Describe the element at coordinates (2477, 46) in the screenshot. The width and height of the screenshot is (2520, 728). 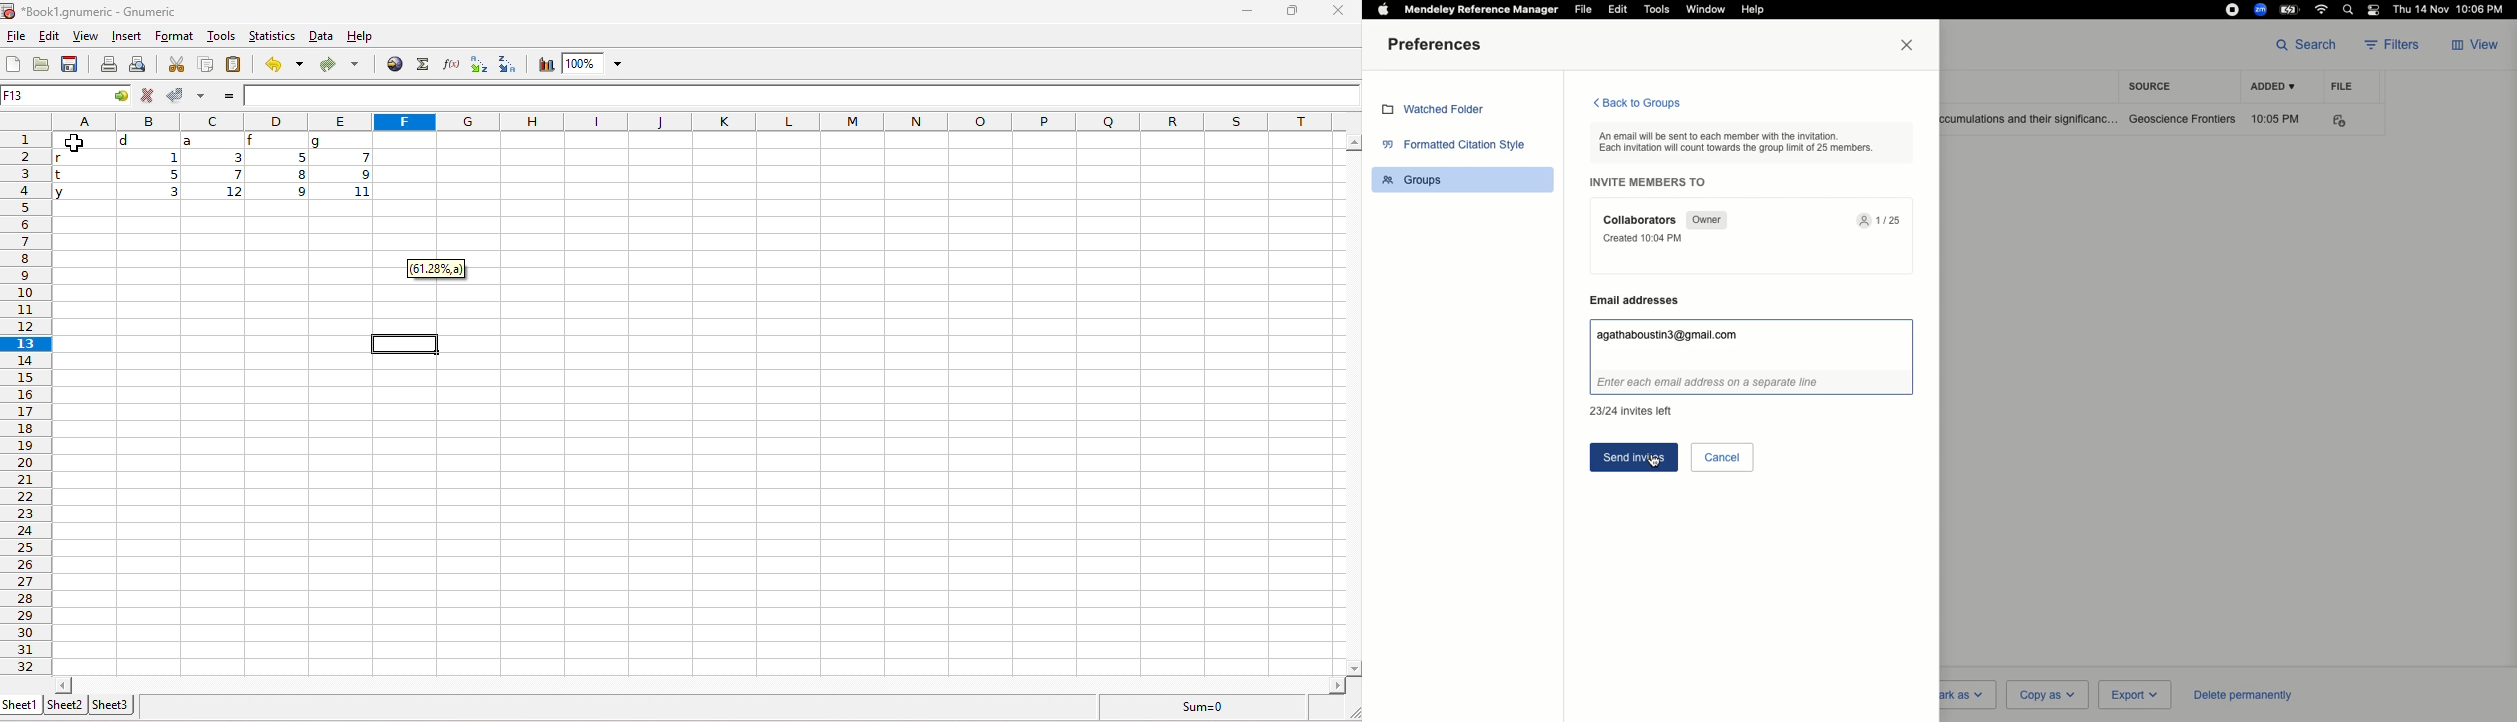
I see `View ` at that location.